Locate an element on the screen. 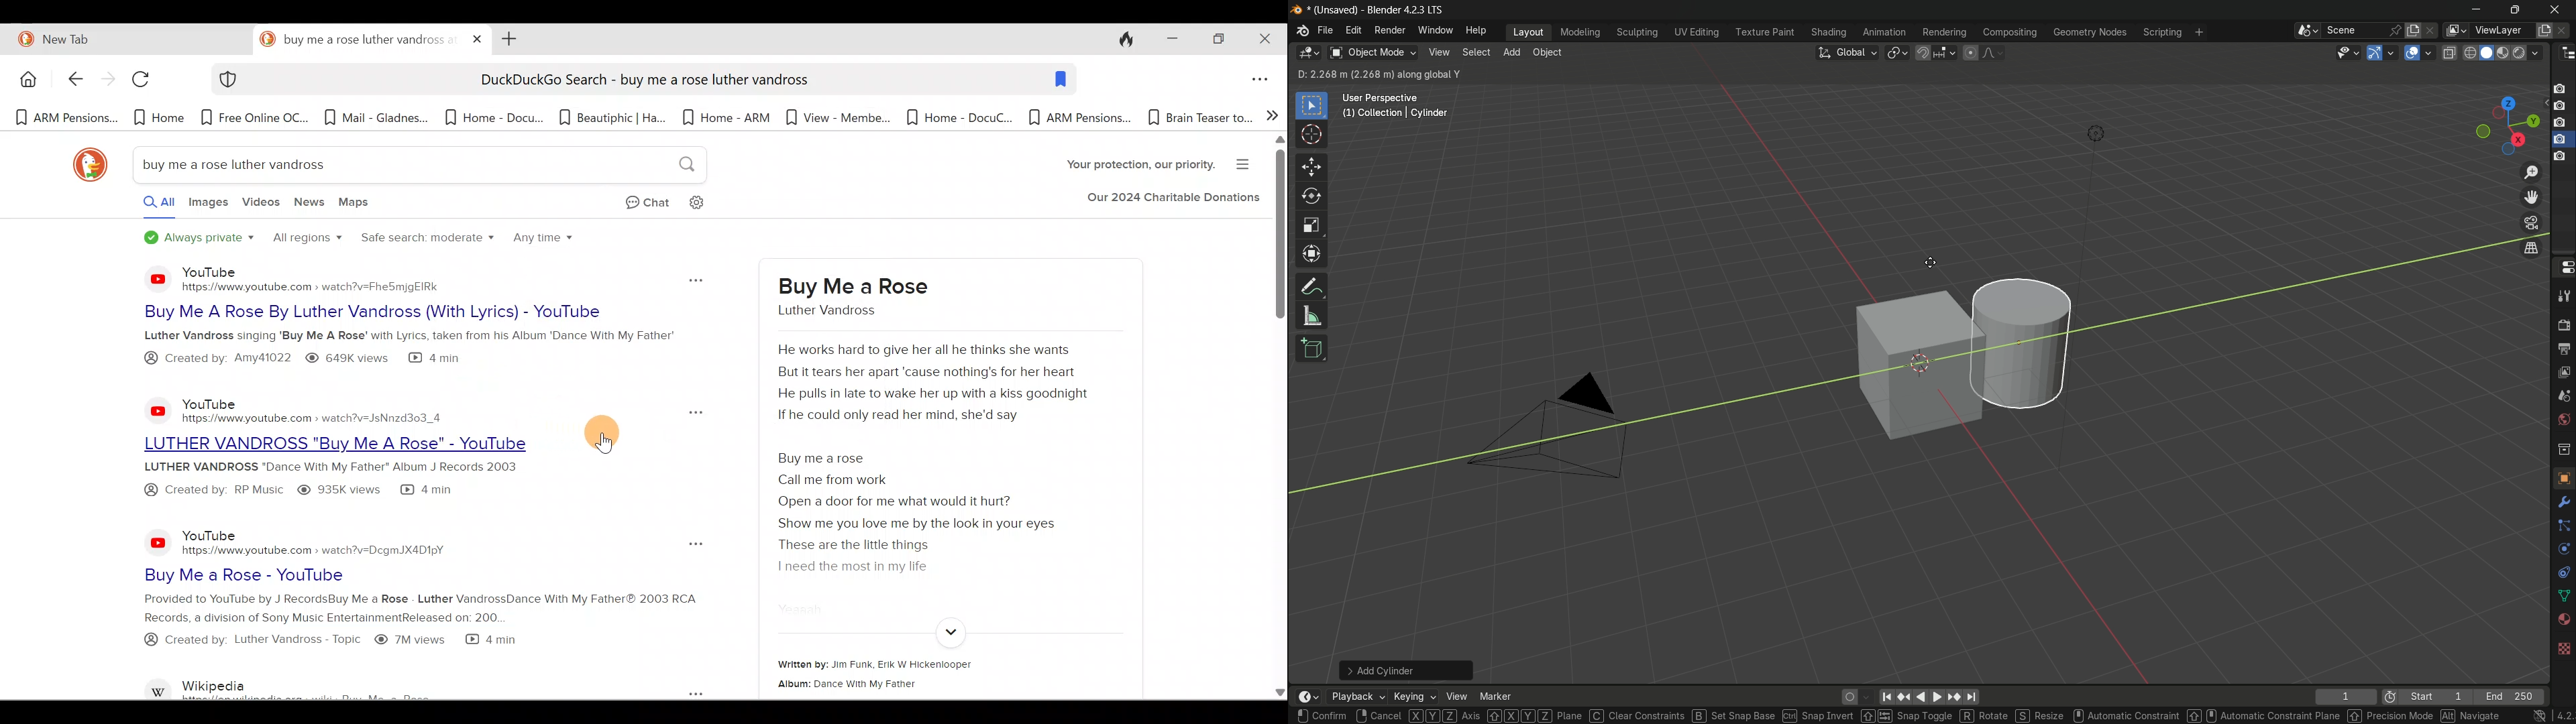 This screenshot has width=2576, height=728. light is located at coordinates (2091, 136).